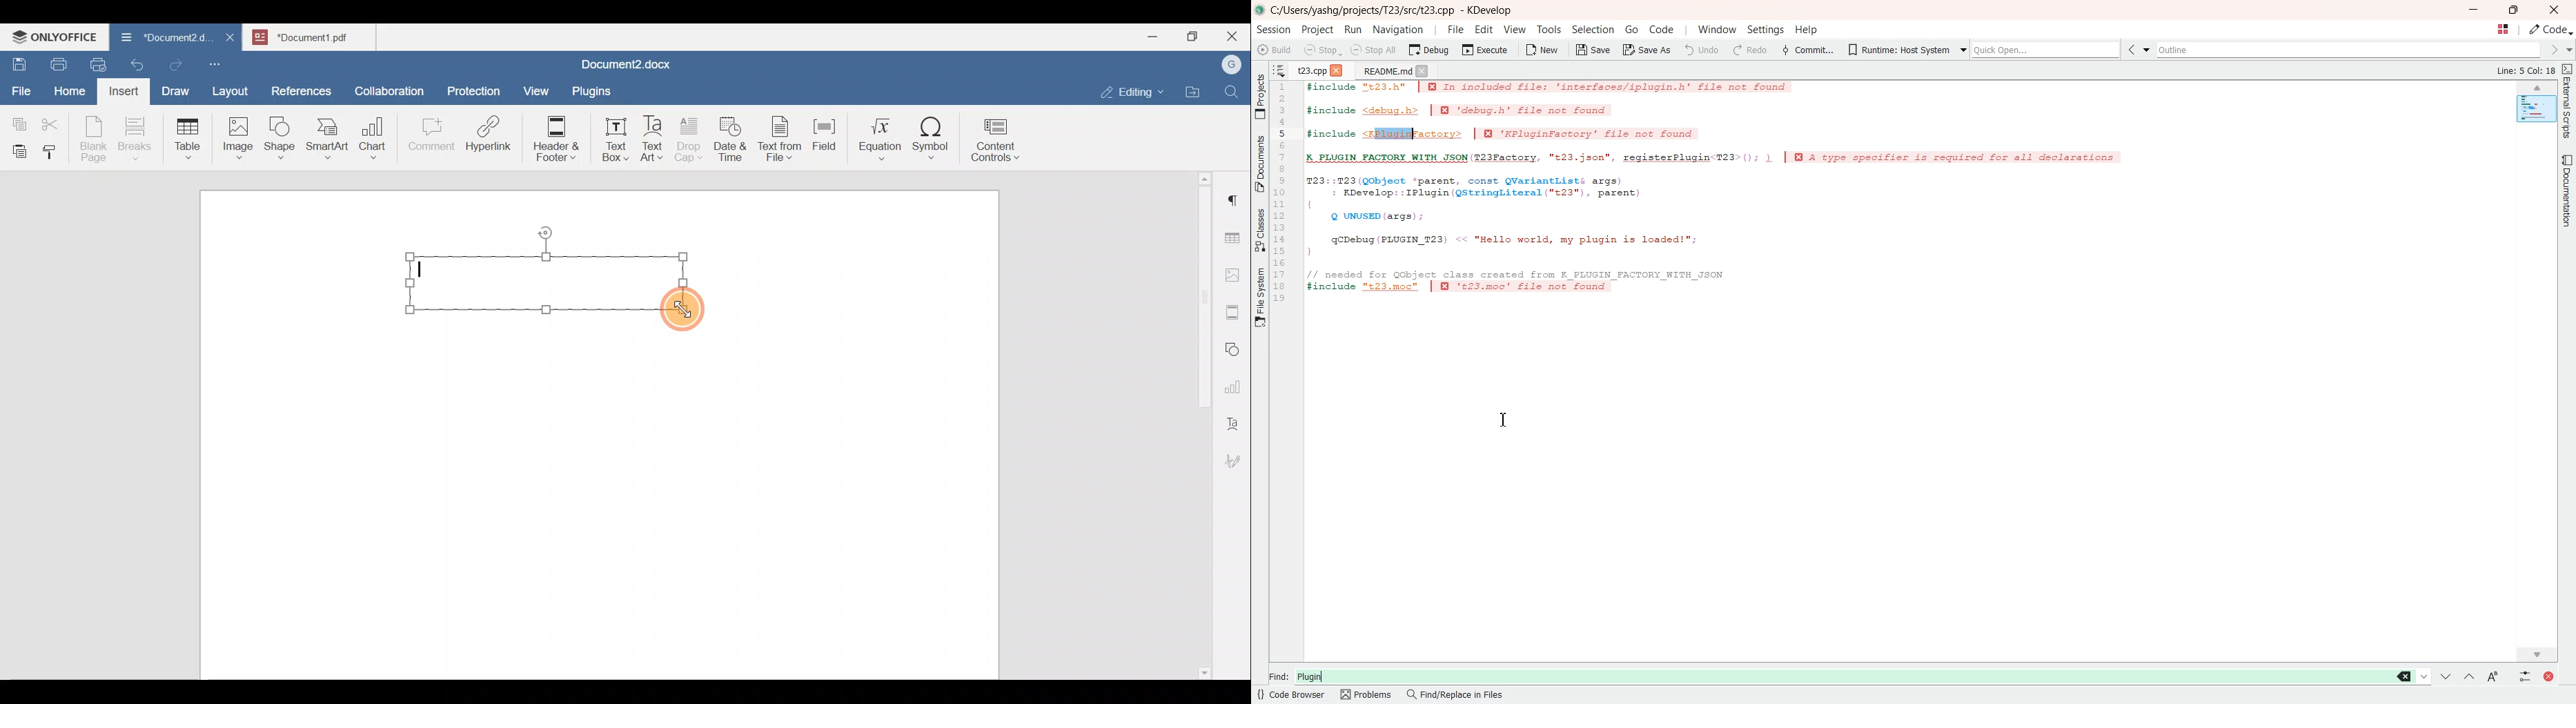  I want to click on Text Art settings, so click(1234, 418).